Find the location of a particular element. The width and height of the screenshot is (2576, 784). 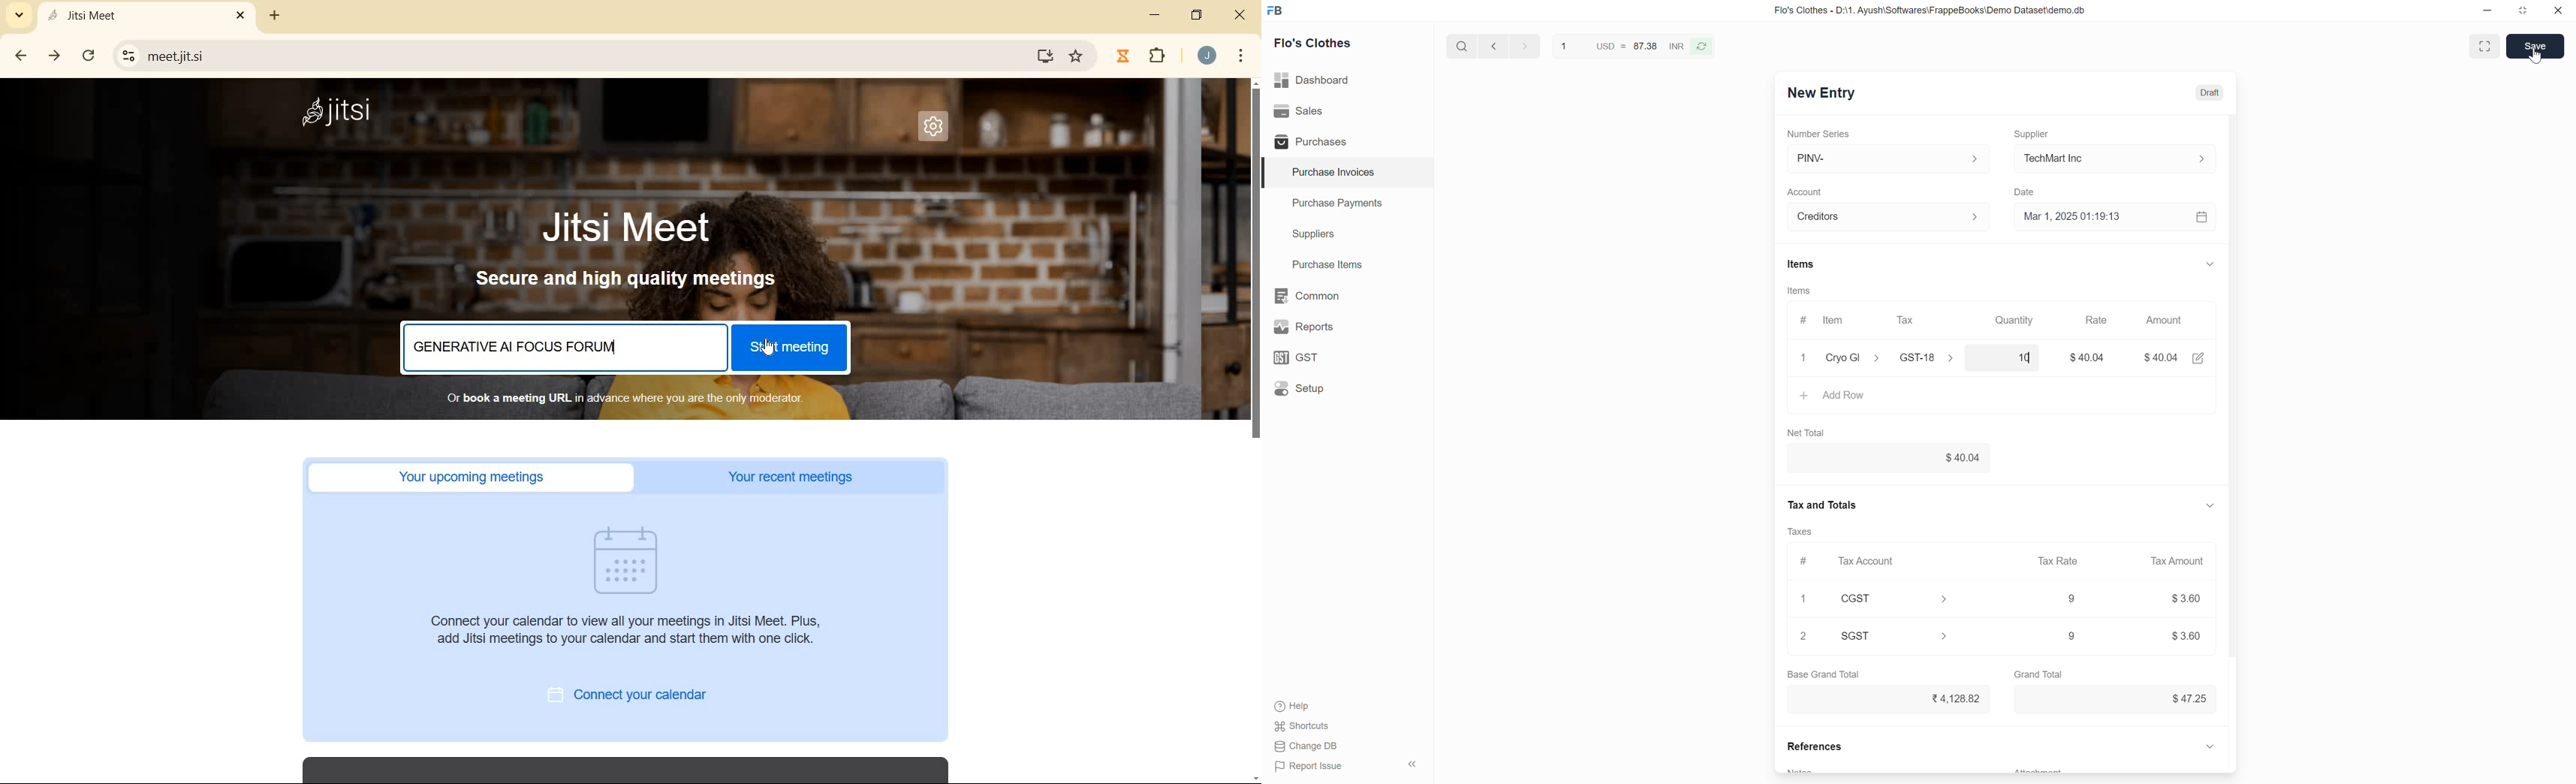

Tax Rate is located at coordinates (2061, 560).